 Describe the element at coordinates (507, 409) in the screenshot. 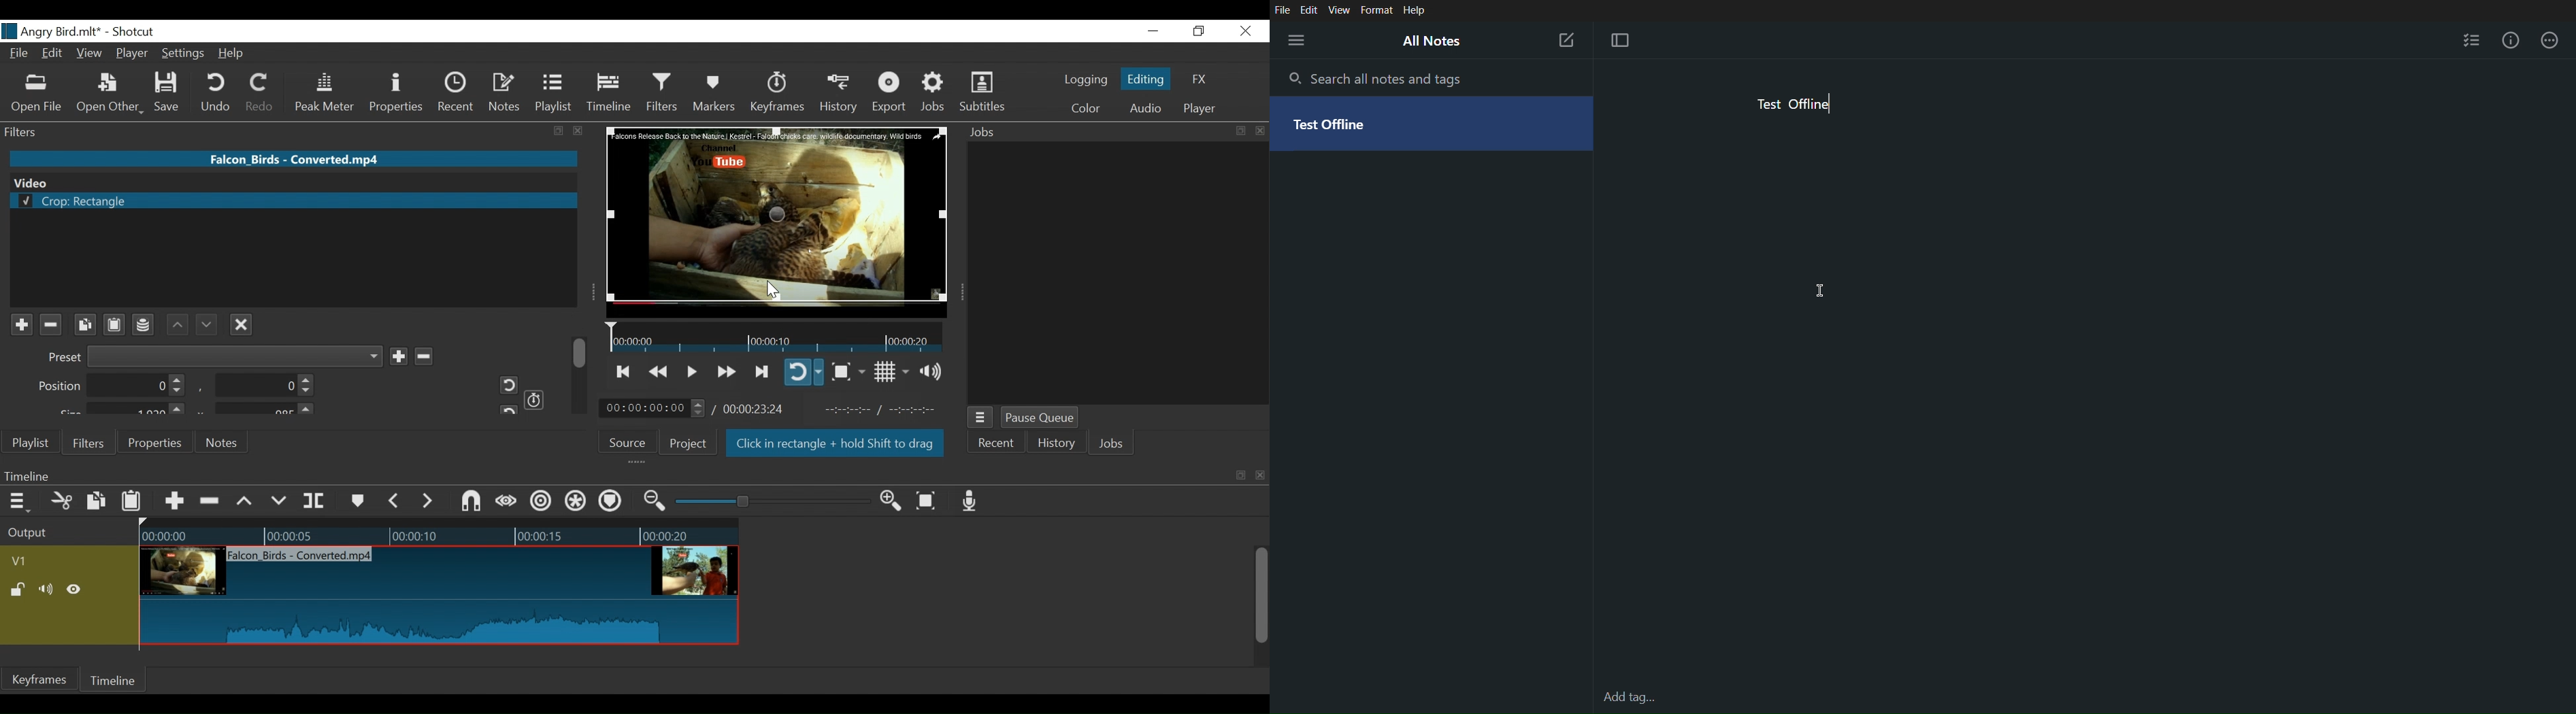

I see `restart` at that location.